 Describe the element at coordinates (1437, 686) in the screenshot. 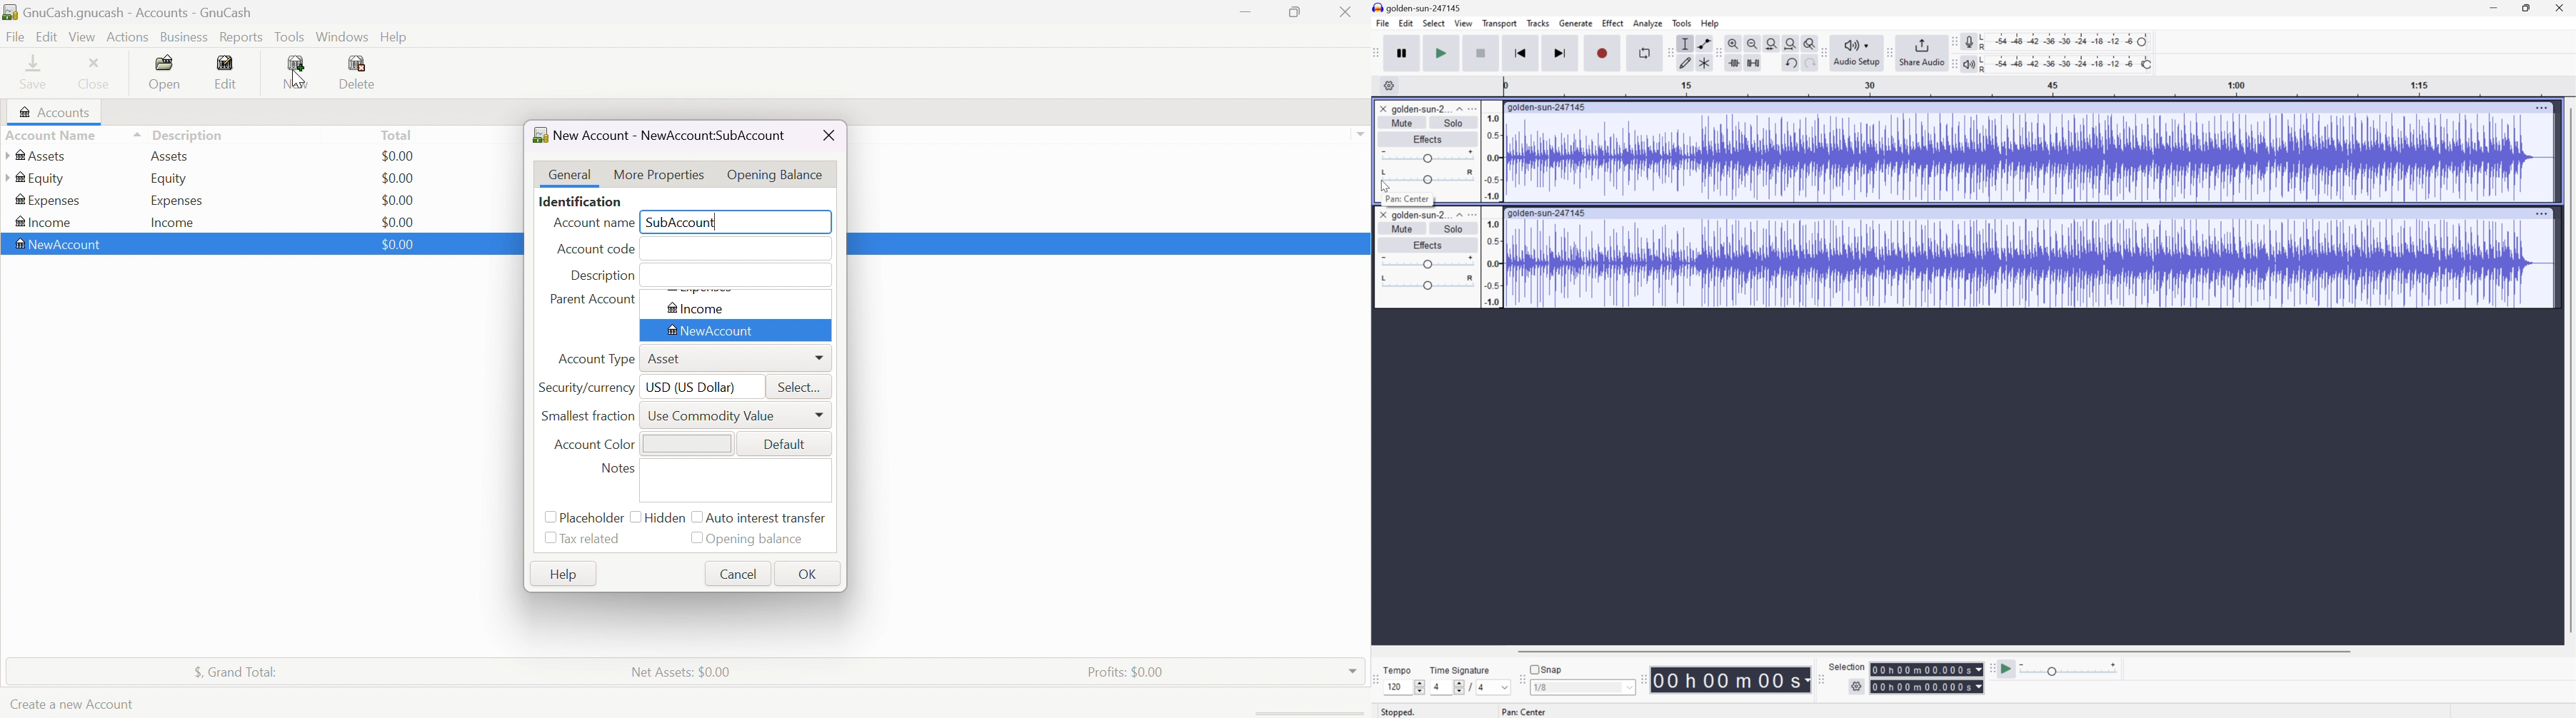

I see `4` at that location.